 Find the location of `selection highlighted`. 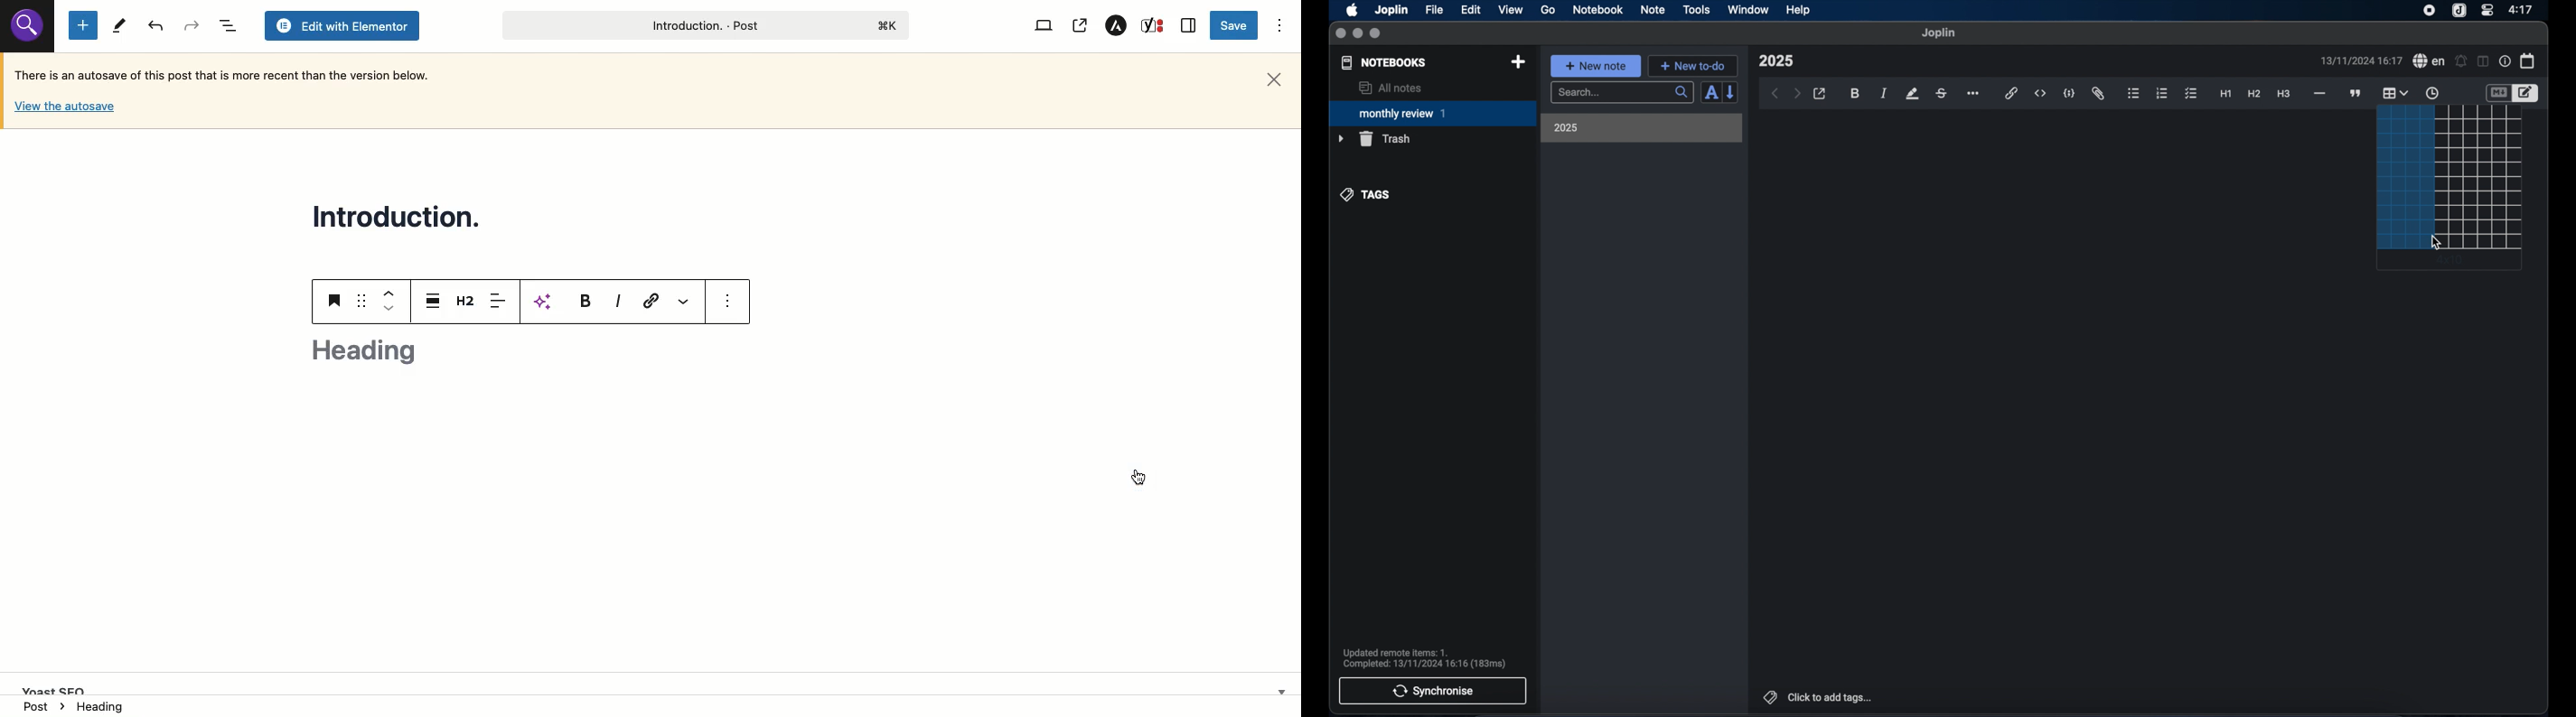

selection highlighted is located at coordinates (2405, 177).